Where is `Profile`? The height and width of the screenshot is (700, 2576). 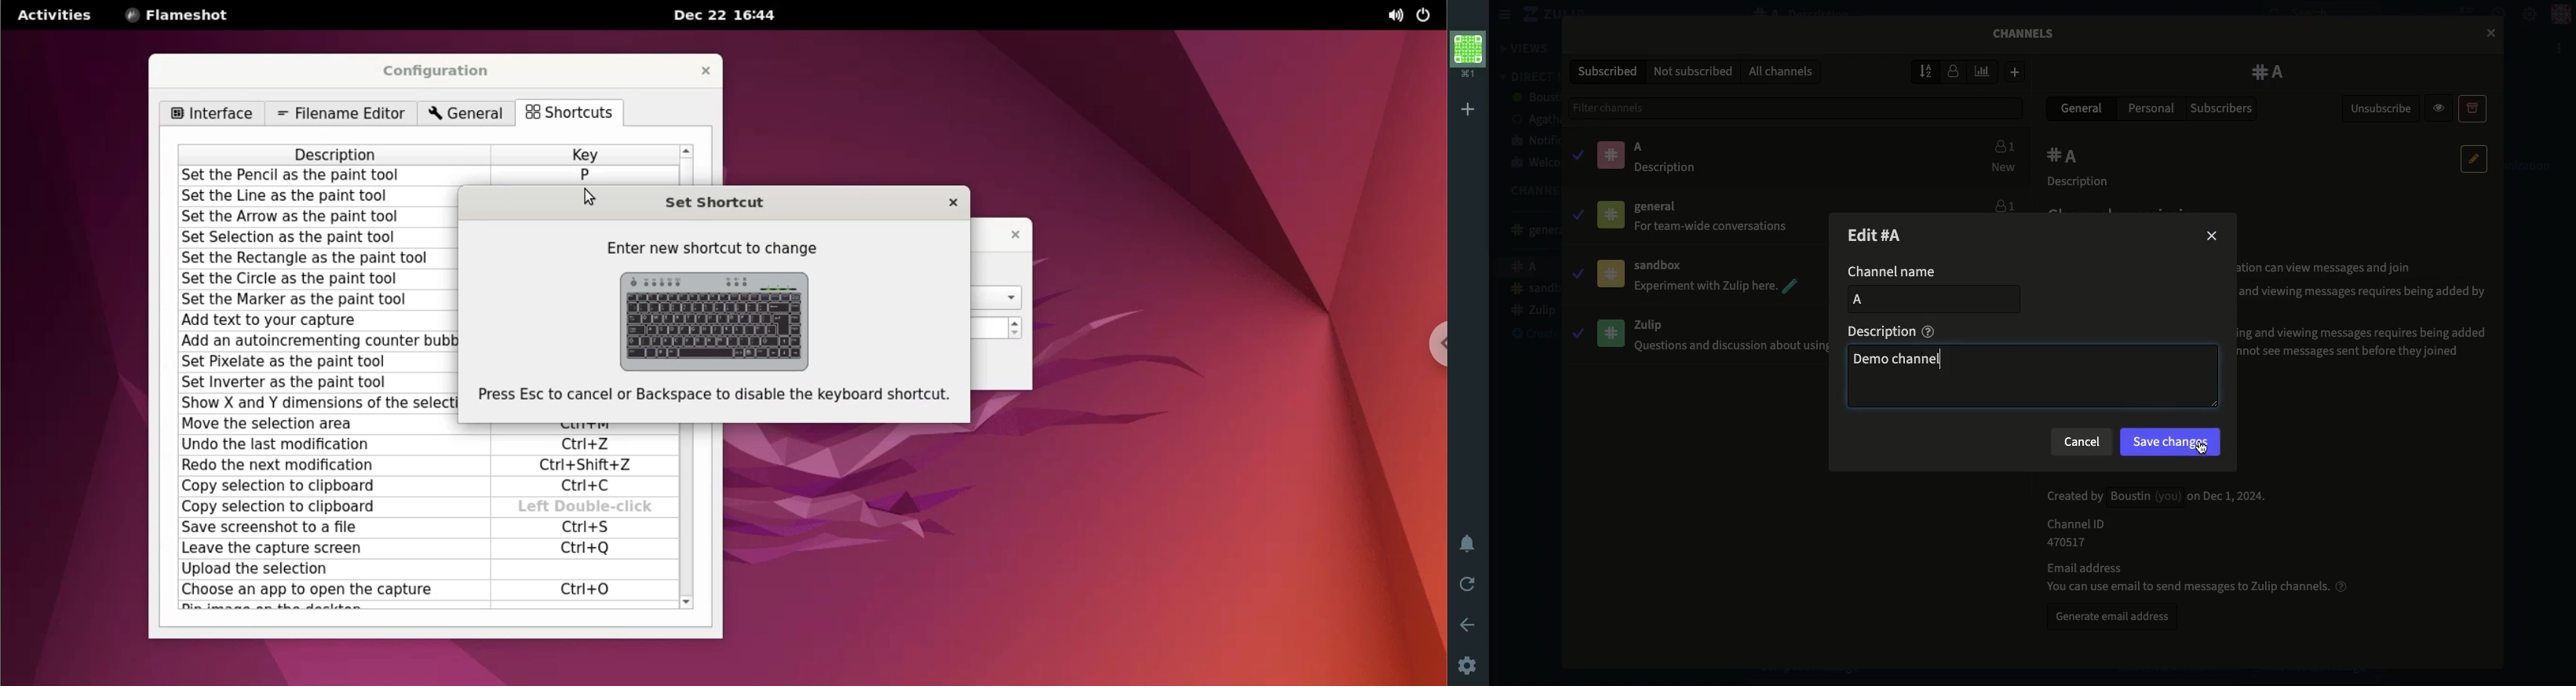 Profile is located at coordinates (2560, 15).